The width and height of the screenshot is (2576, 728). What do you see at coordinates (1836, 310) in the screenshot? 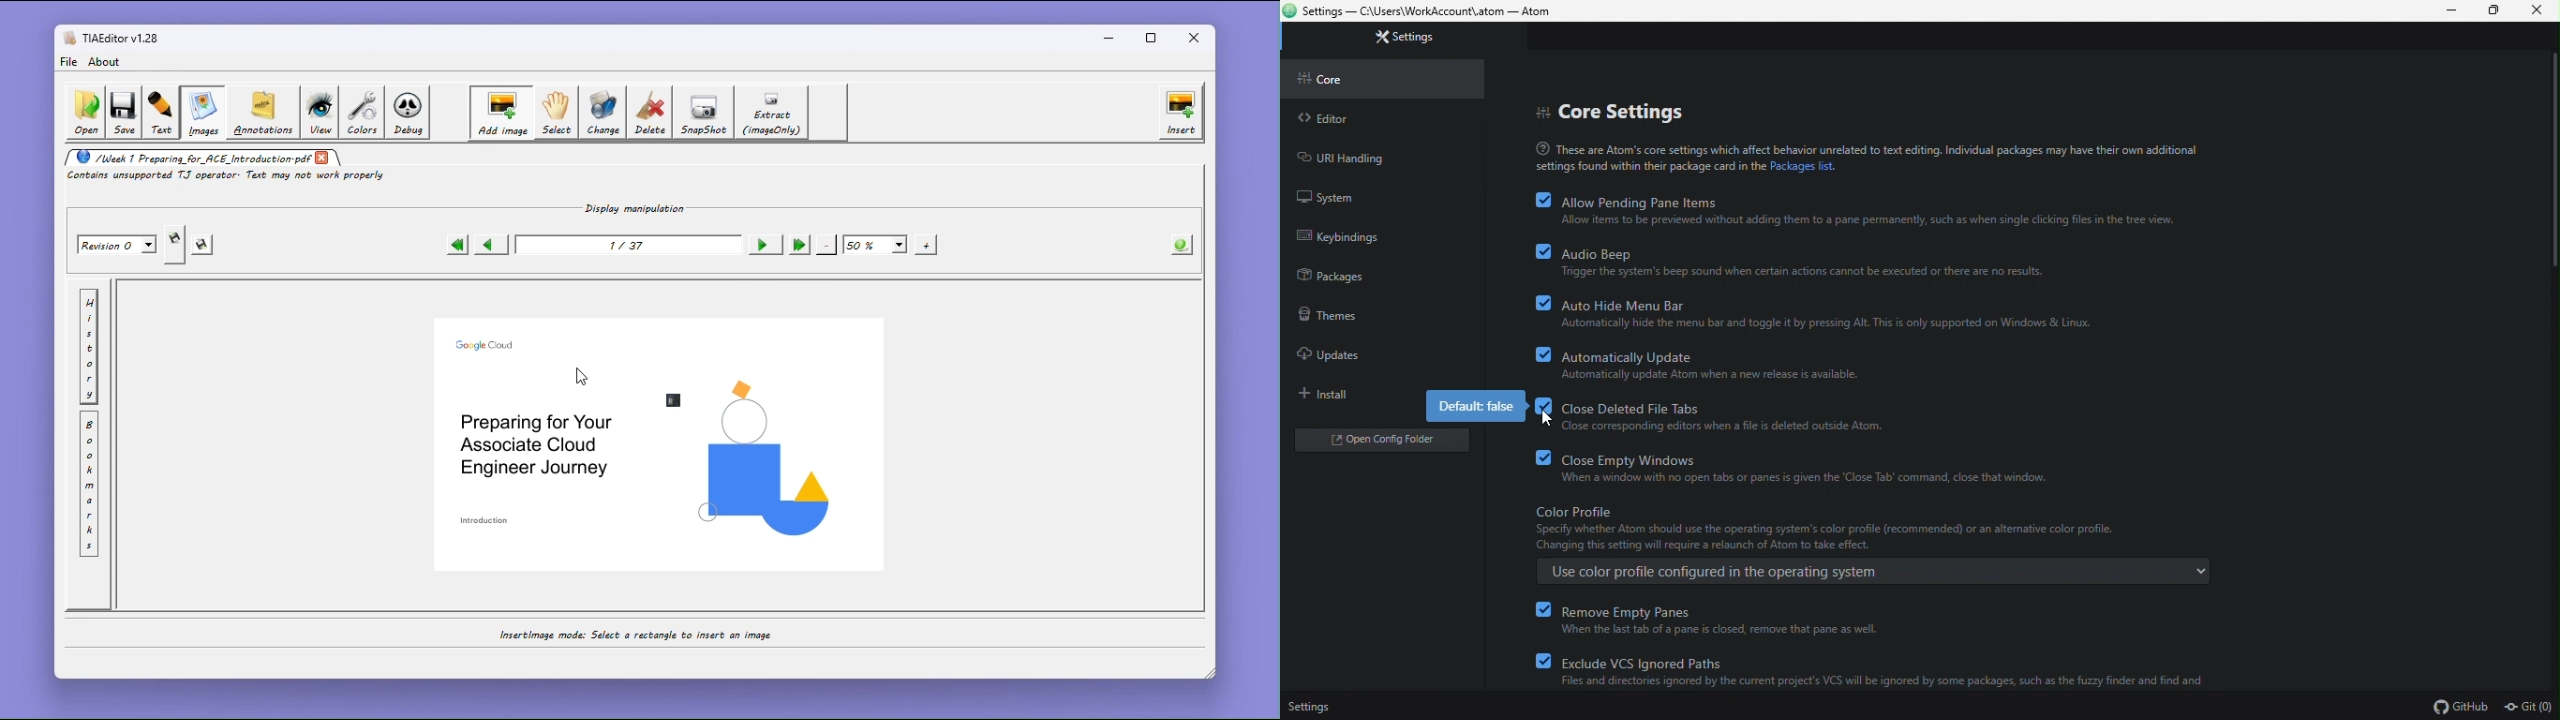
I see `auto hide menu barf` at bounding box center [1836, 310].